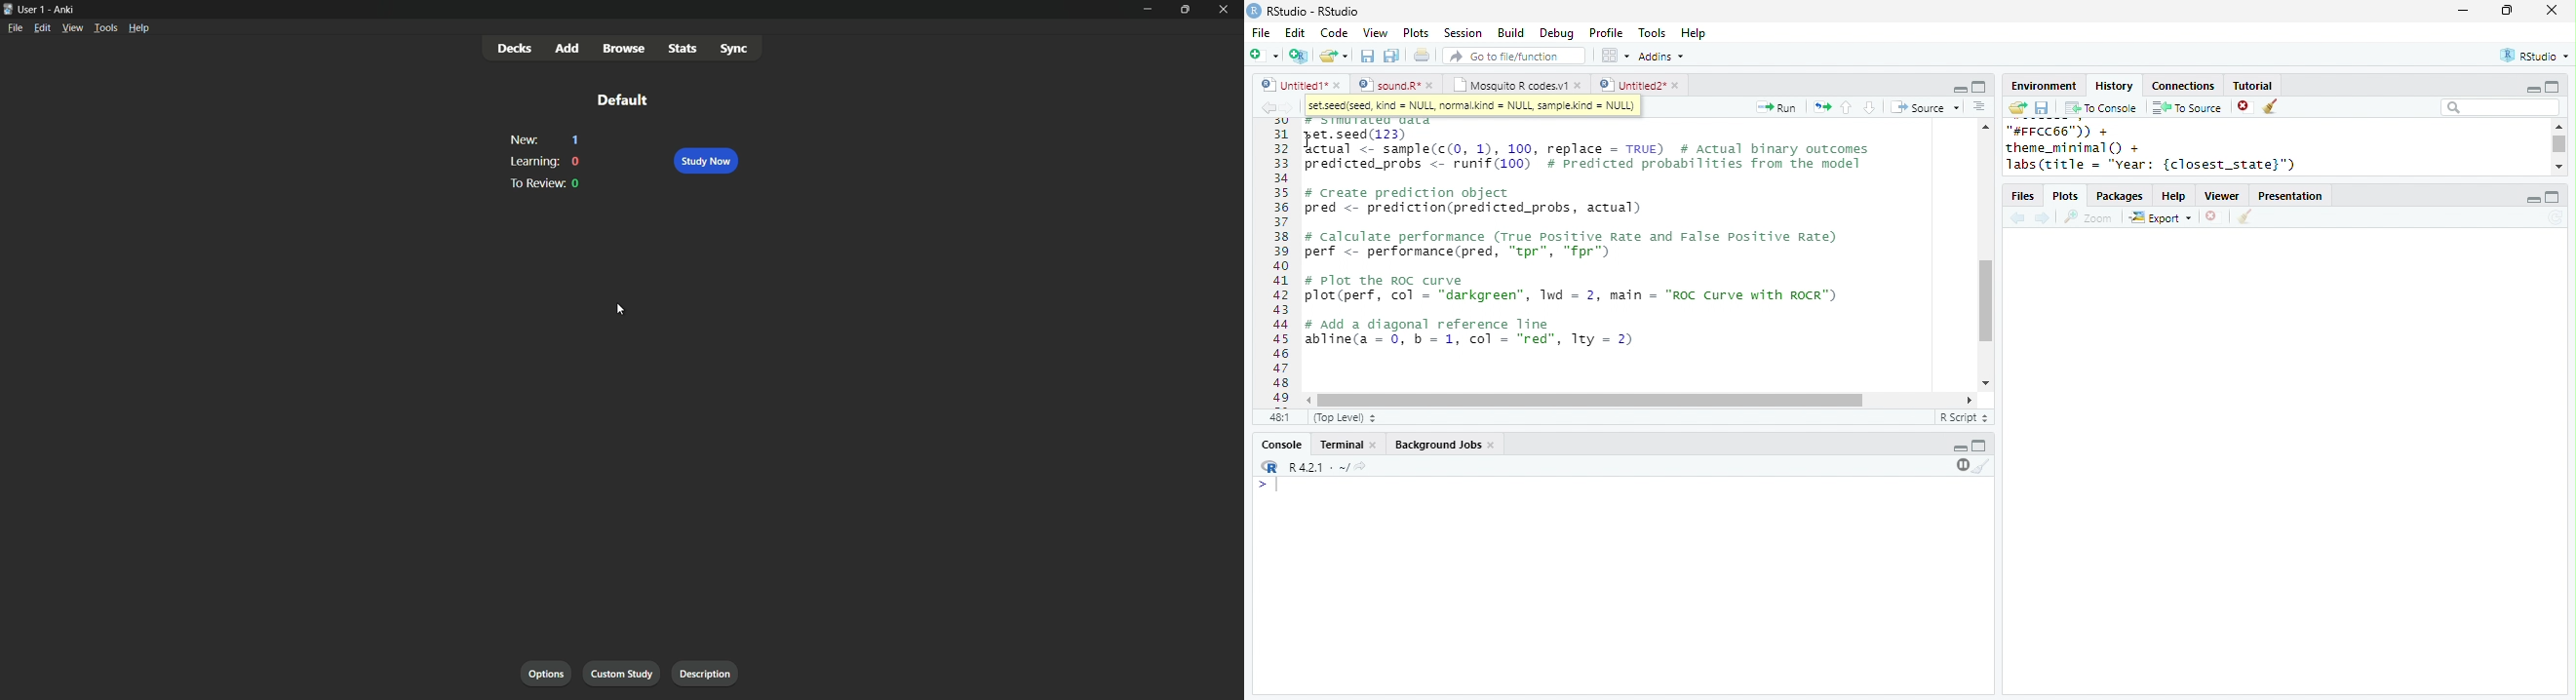 This screenshot has height=700, width=2576. I want to click on scroll bar, so click(1986, 301).